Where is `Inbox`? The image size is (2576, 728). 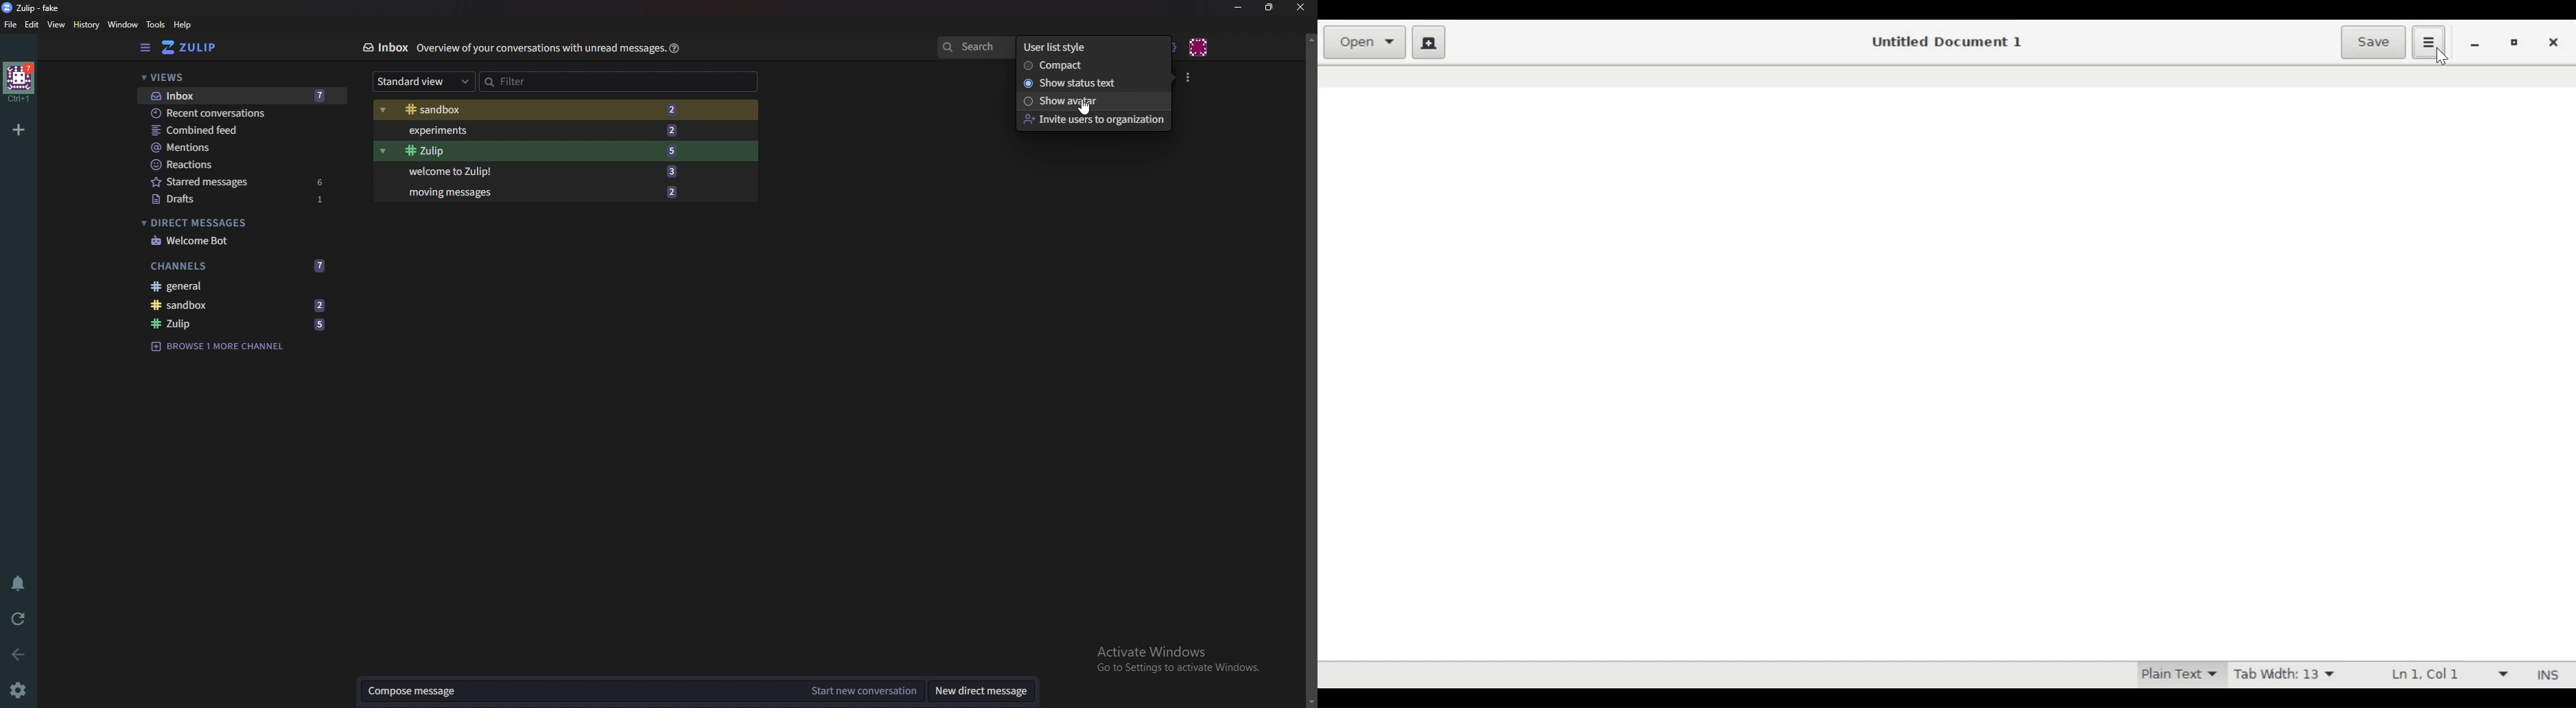
Inbox is located at coordinates (384, 48).